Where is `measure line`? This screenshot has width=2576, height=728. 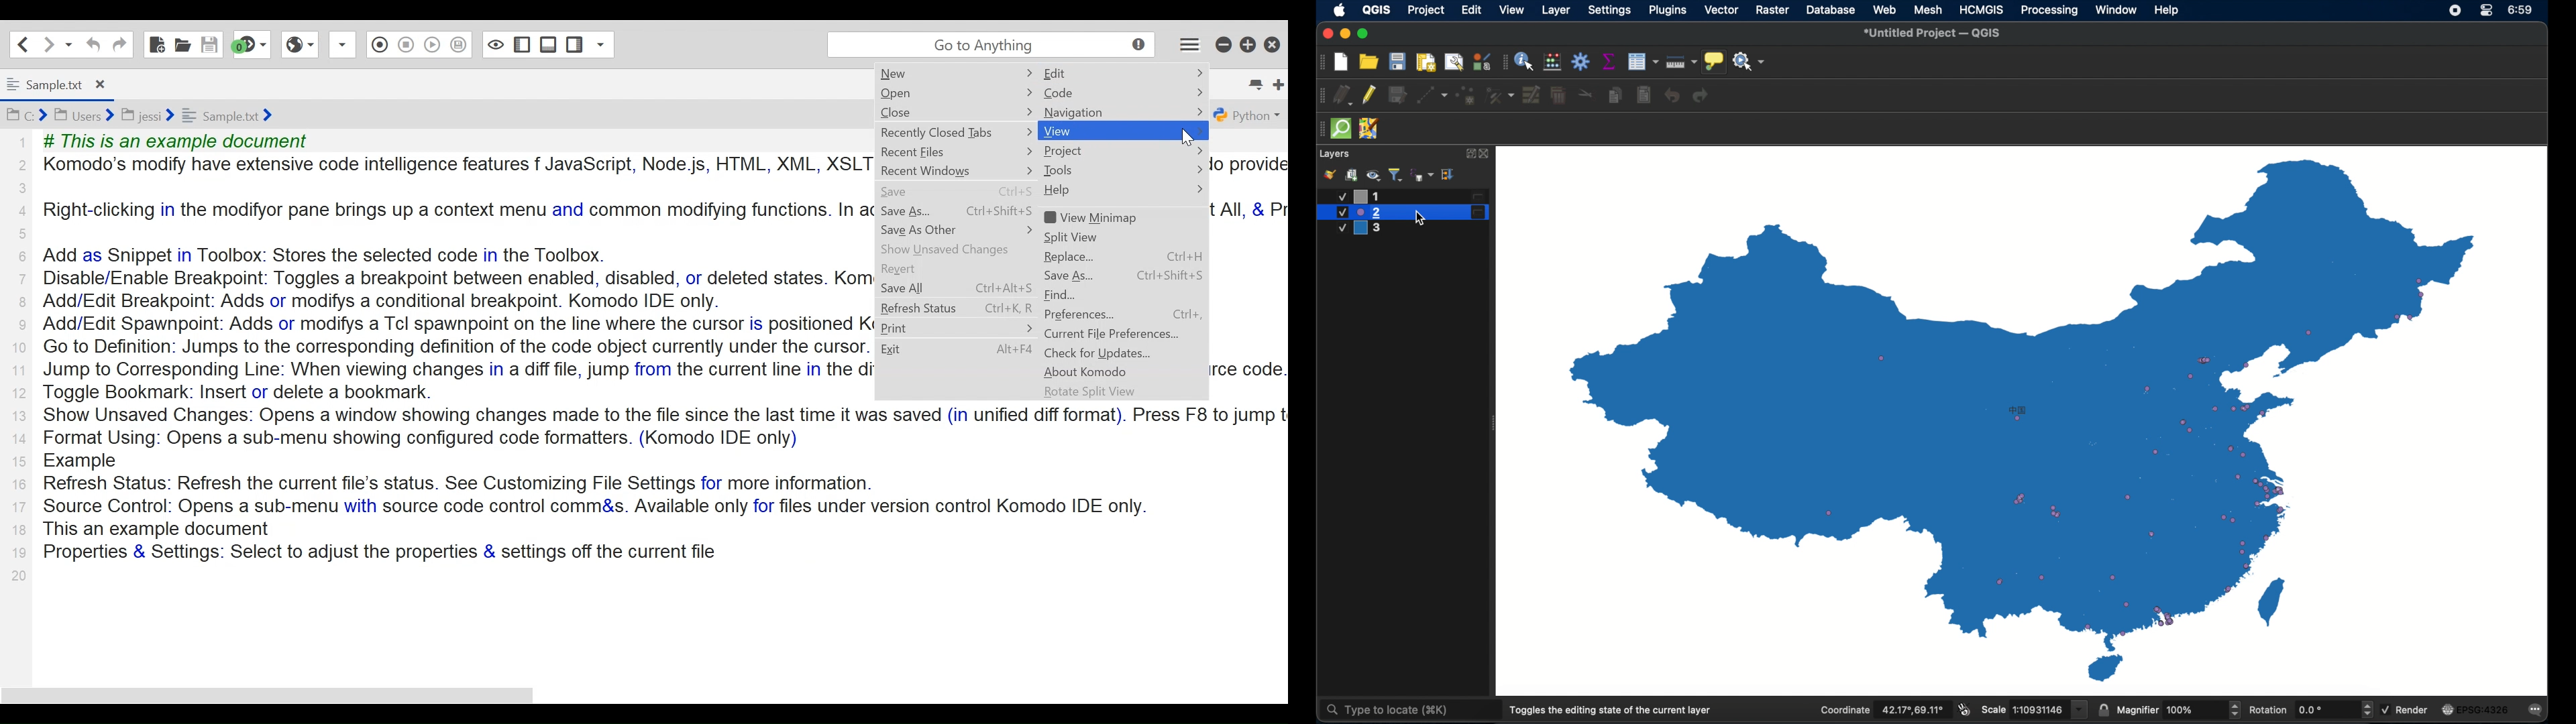
measure line is located at coordinates (1682, 62).